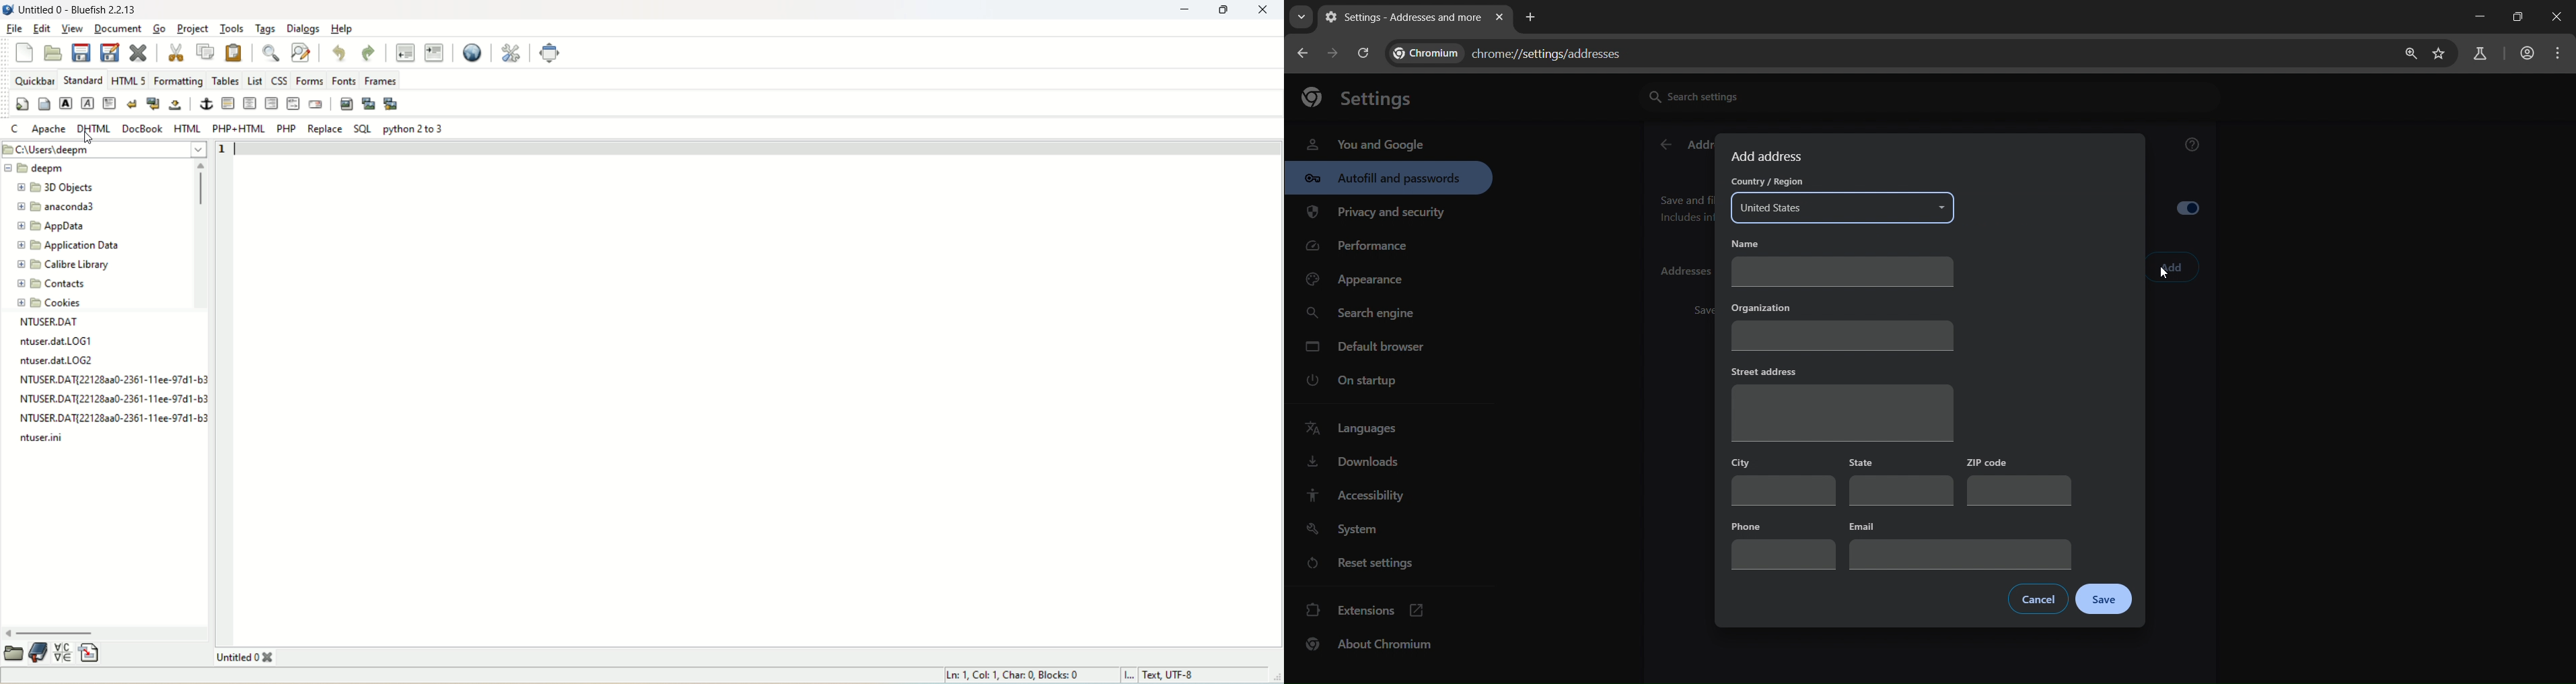  What do you see at coordinates (342, 29) in the screenshot?
I see `help` at bounding box center [342, 29].